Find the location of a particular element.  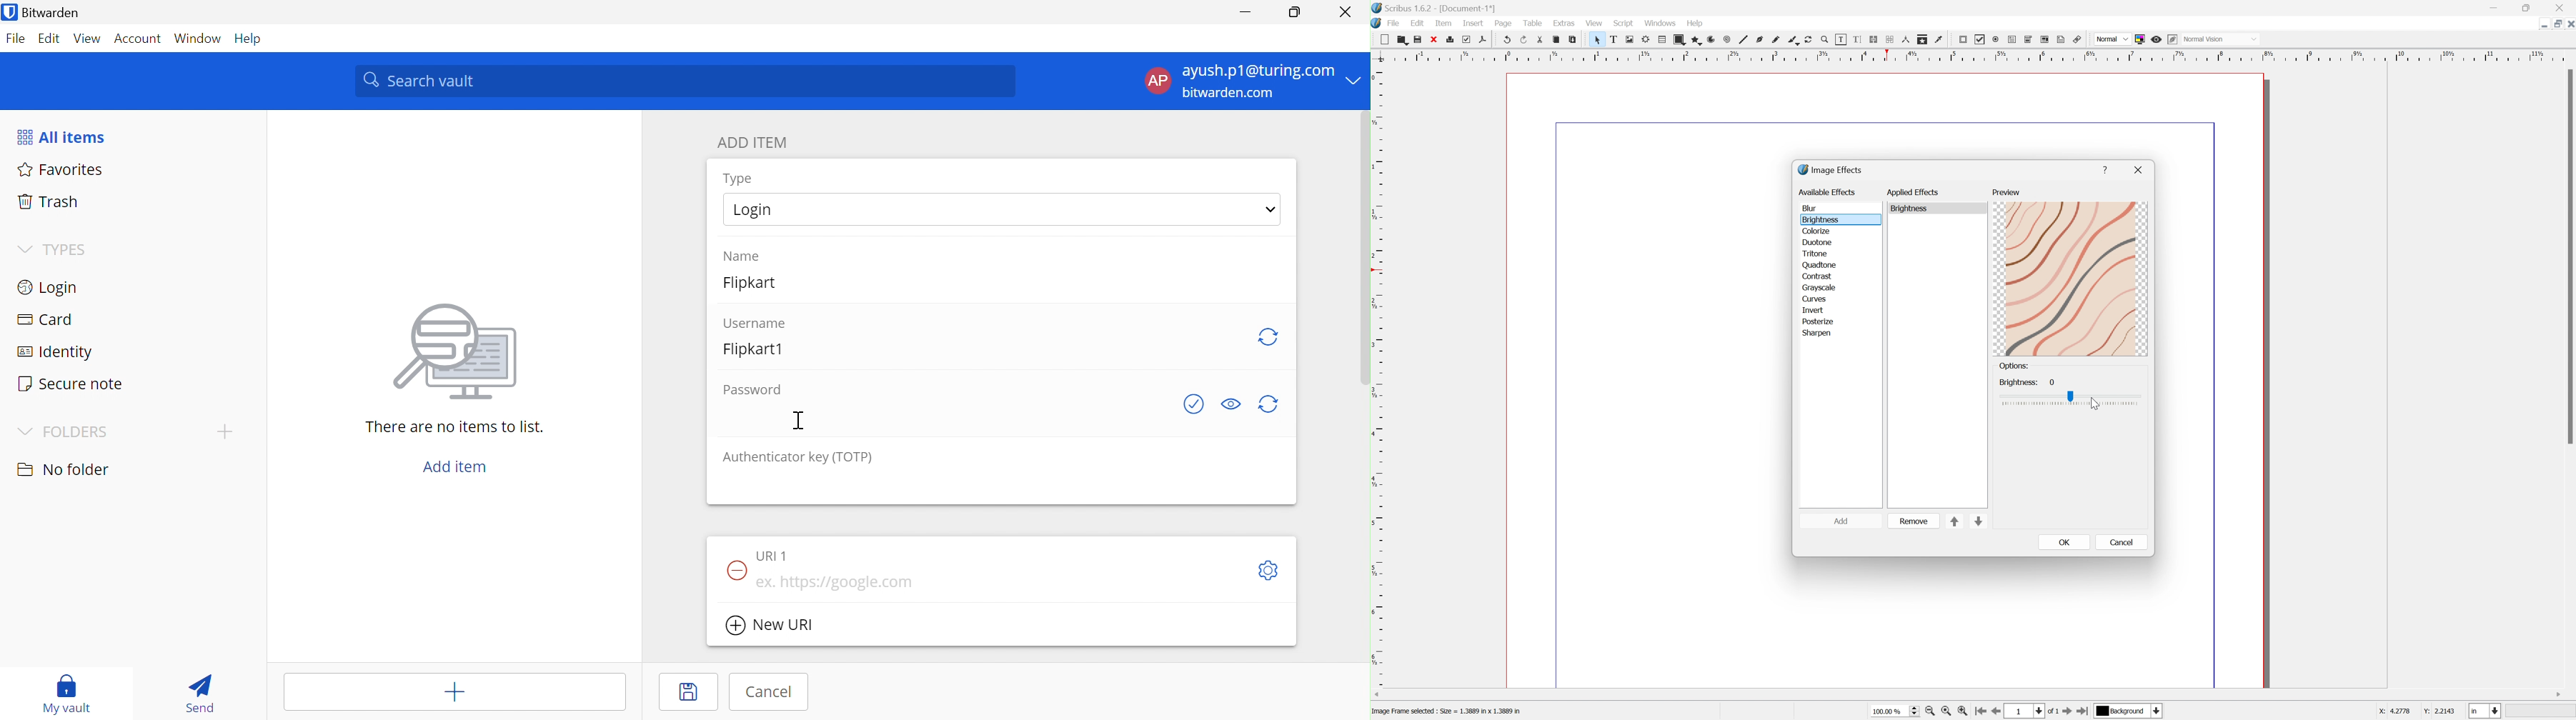

Restore Down is located at coordinates (1295, 12).